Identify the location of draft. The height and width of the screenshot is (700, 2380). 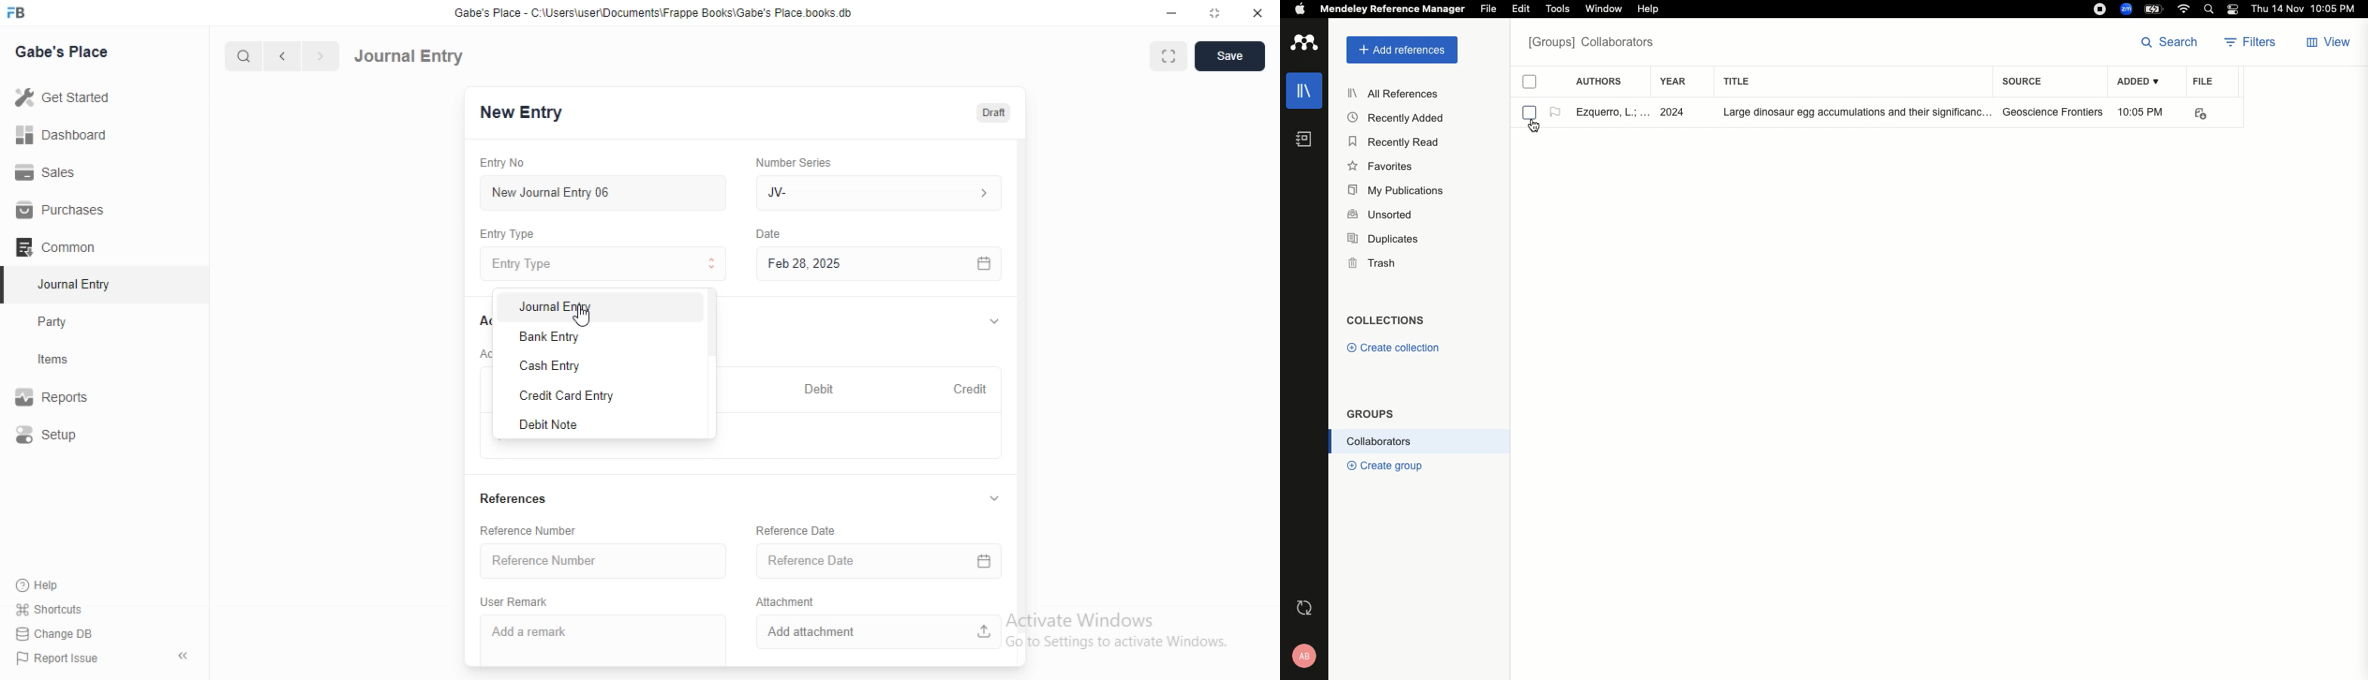
(993, 114).